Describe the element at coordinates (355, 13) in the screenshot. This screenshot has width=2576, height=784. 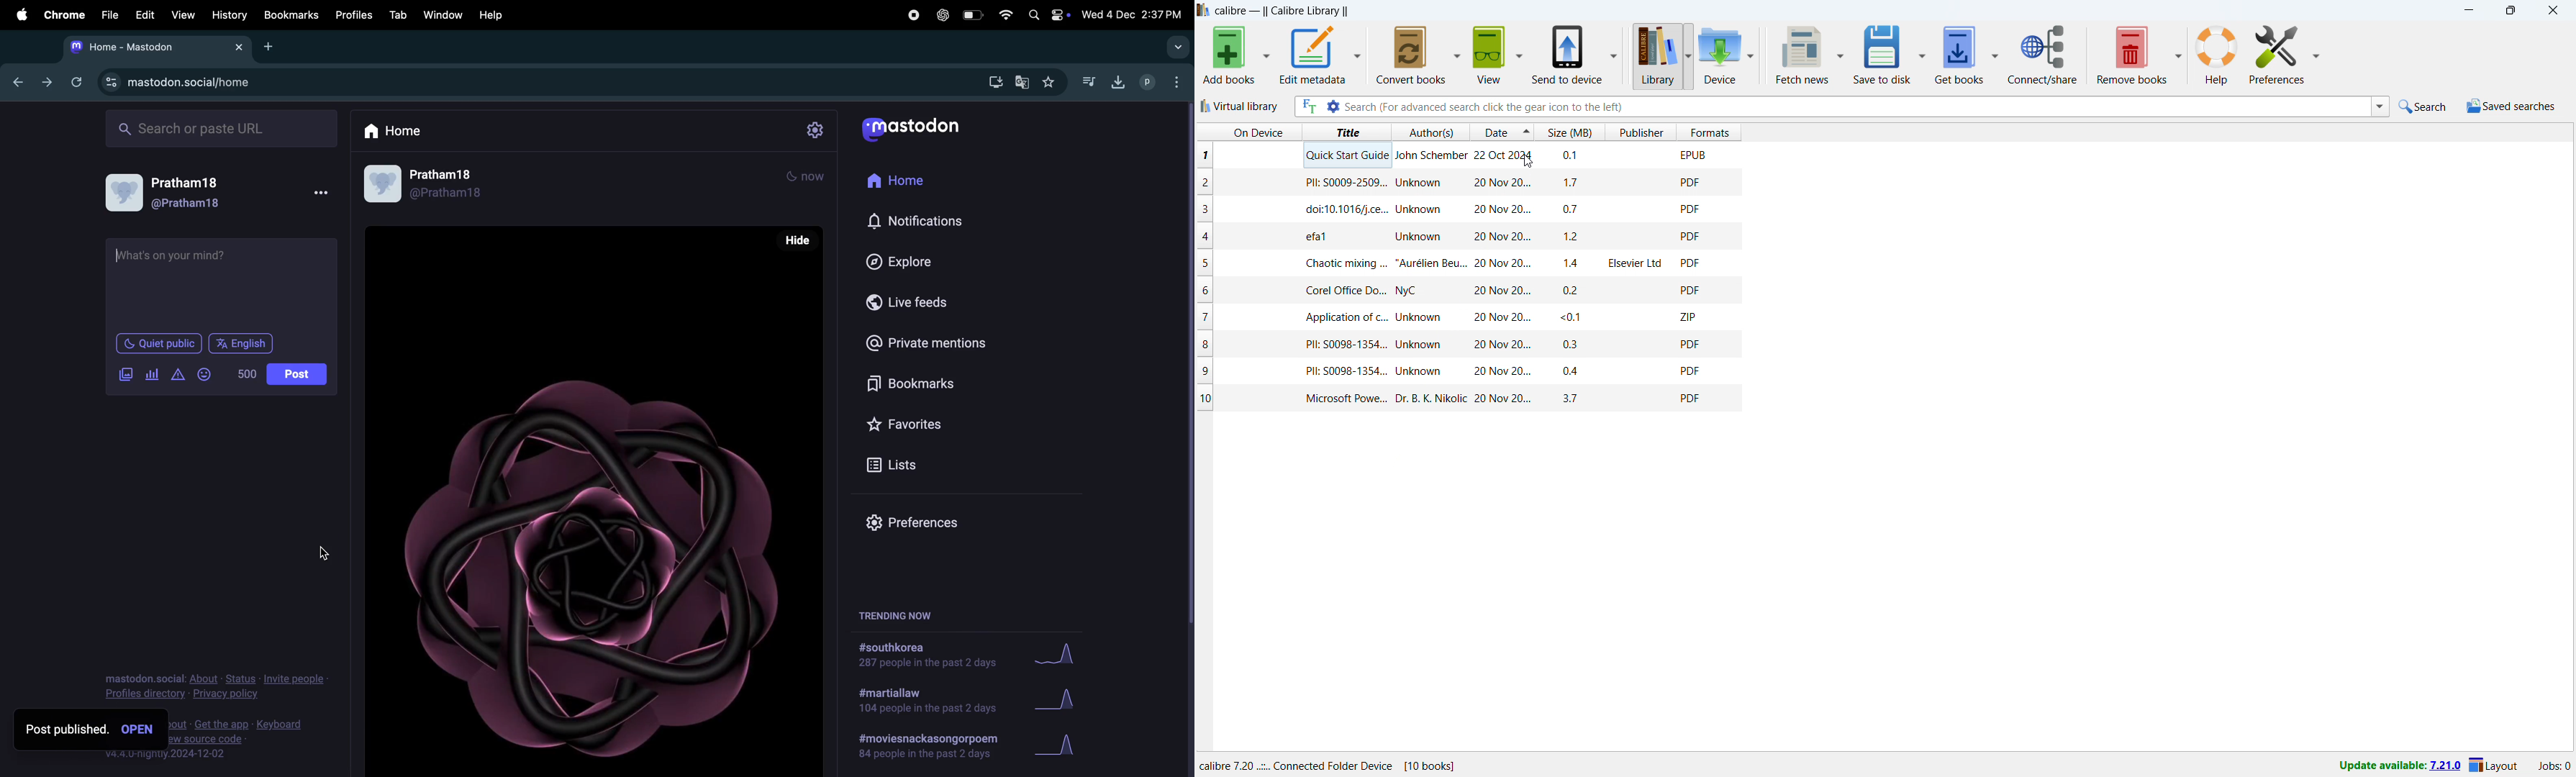
I see `Profiles` at that location.